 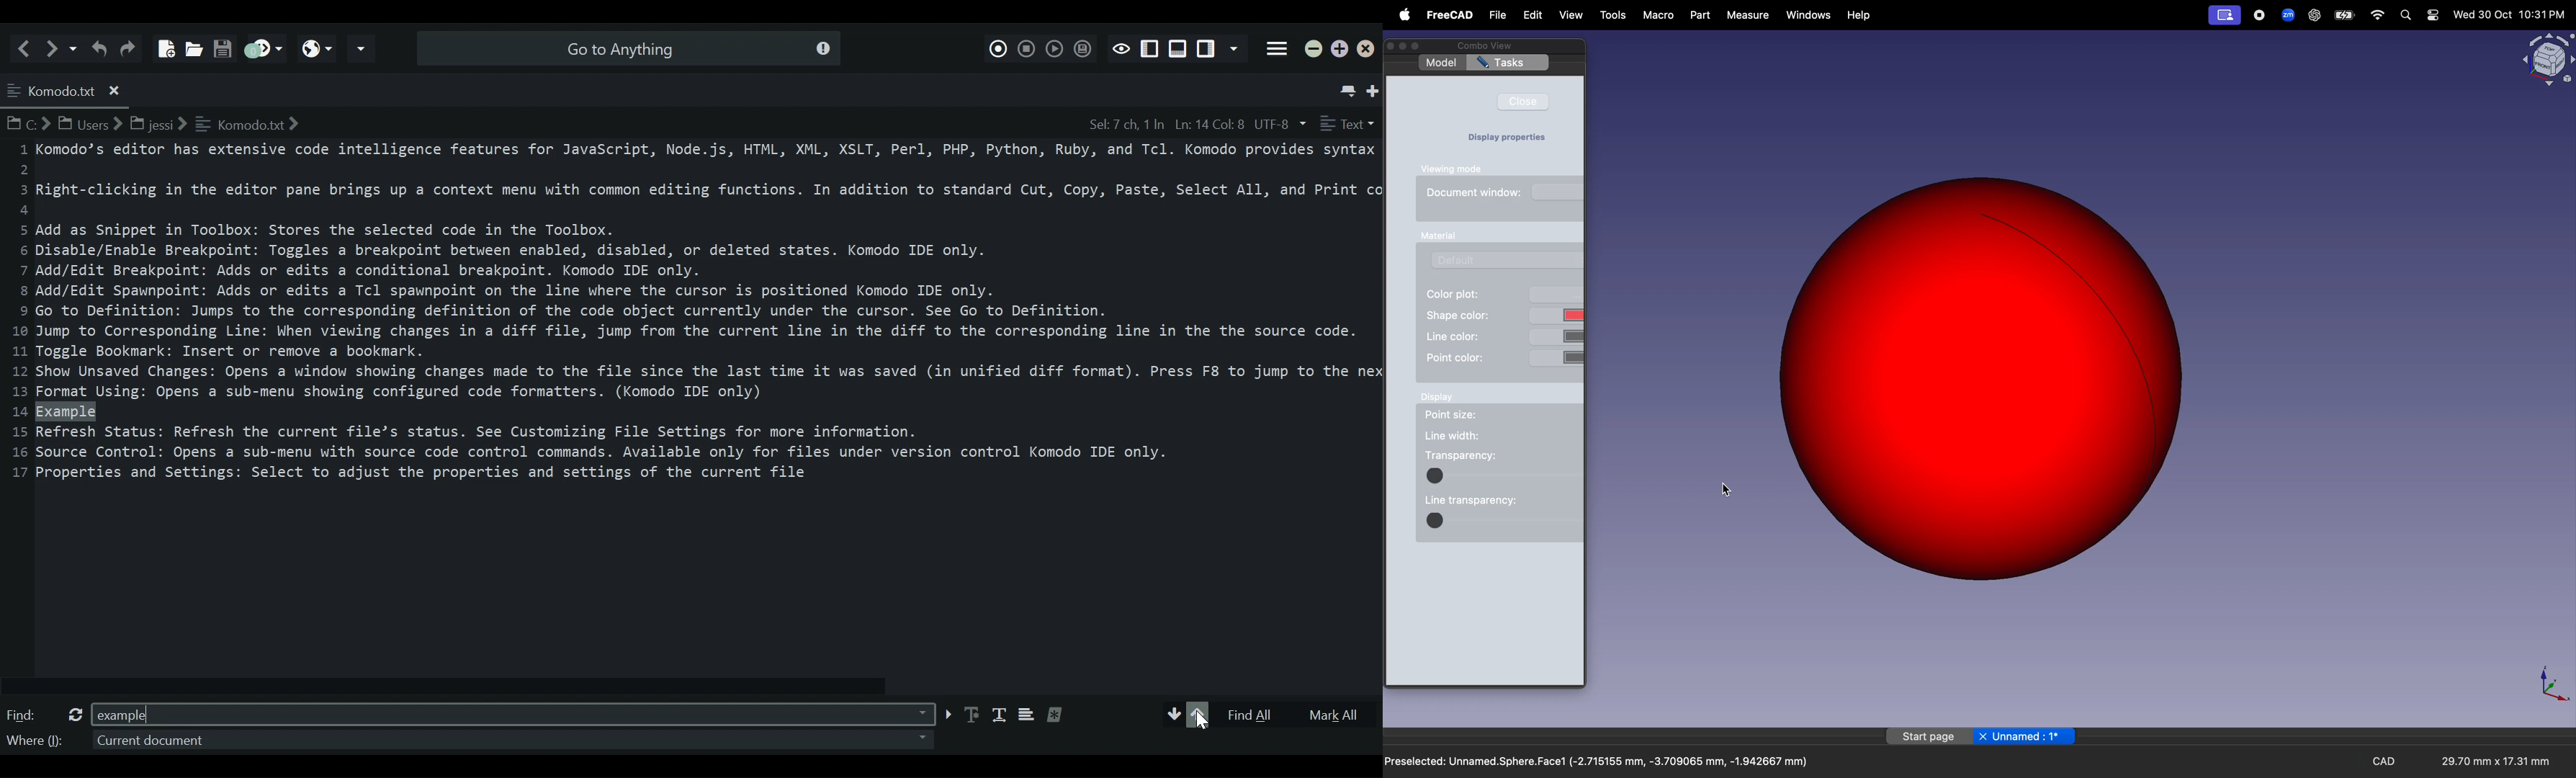 What do you see at coordinates (2405, 15) in the screenshot?
I see `search` at bounding box center [2405, 15].